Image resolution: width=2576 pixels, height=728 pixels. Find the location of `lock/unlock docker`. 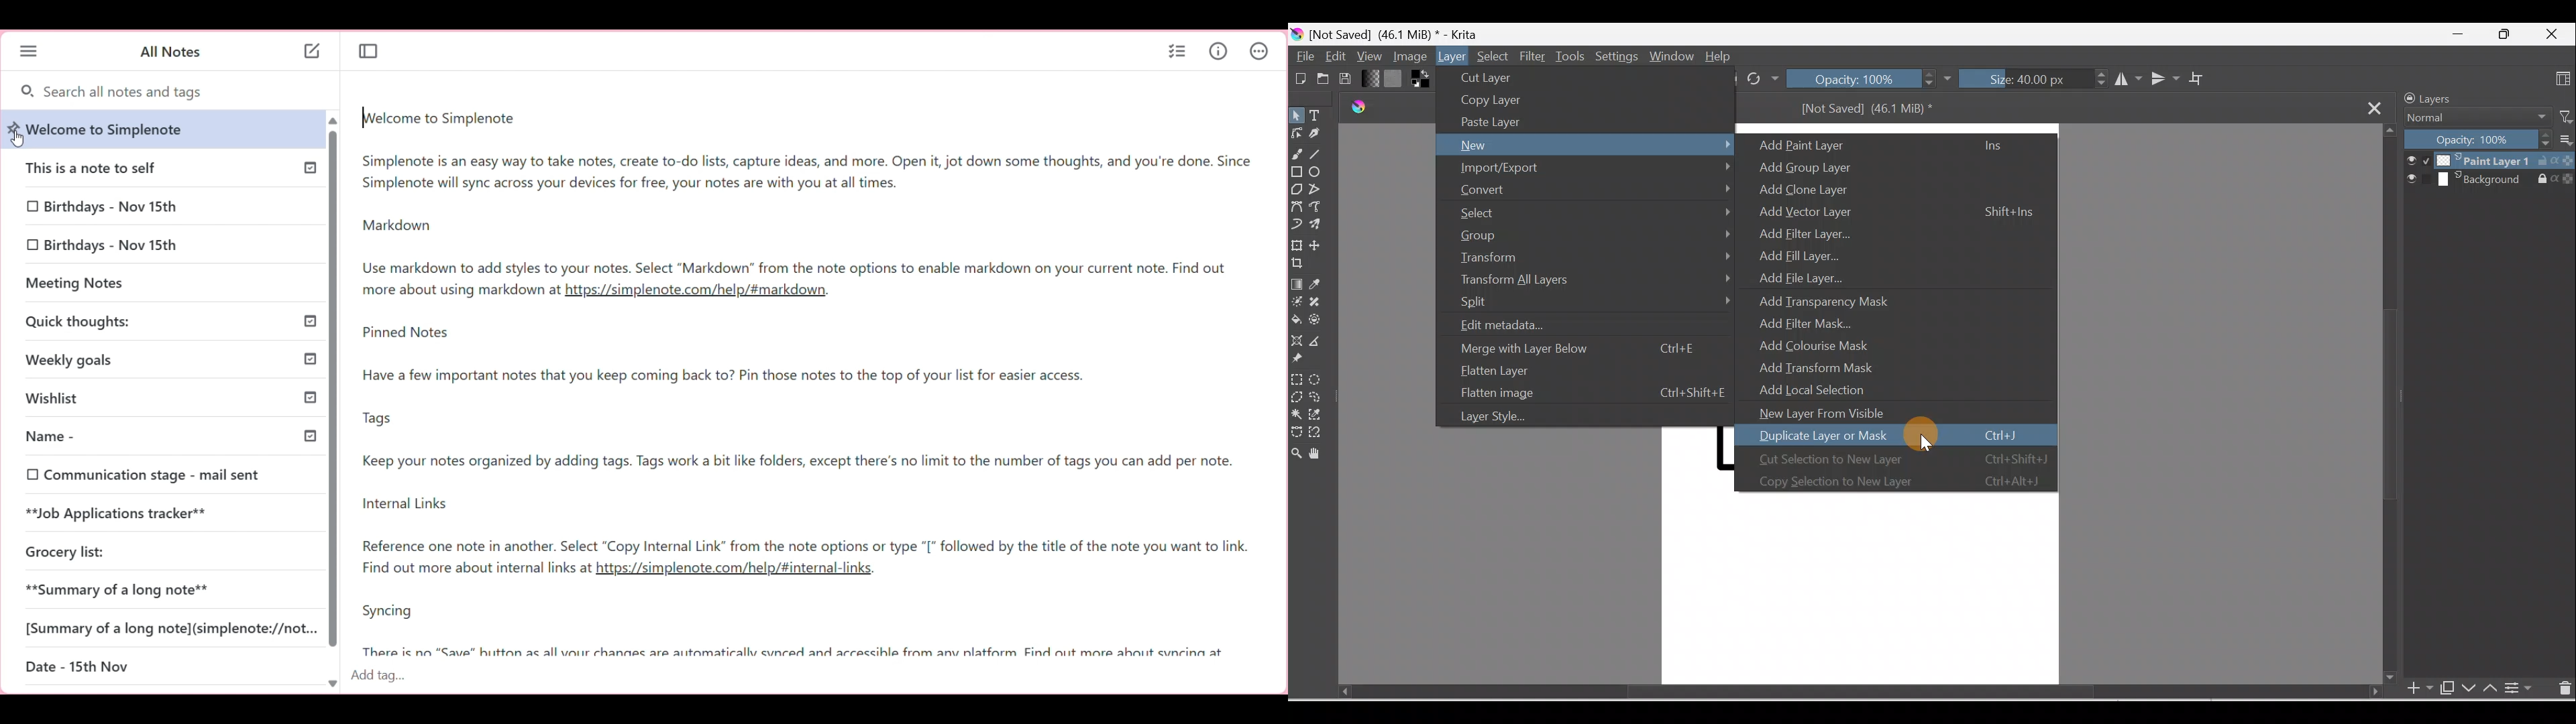

lock/unlock docker is located at coordinates (2407, 99).